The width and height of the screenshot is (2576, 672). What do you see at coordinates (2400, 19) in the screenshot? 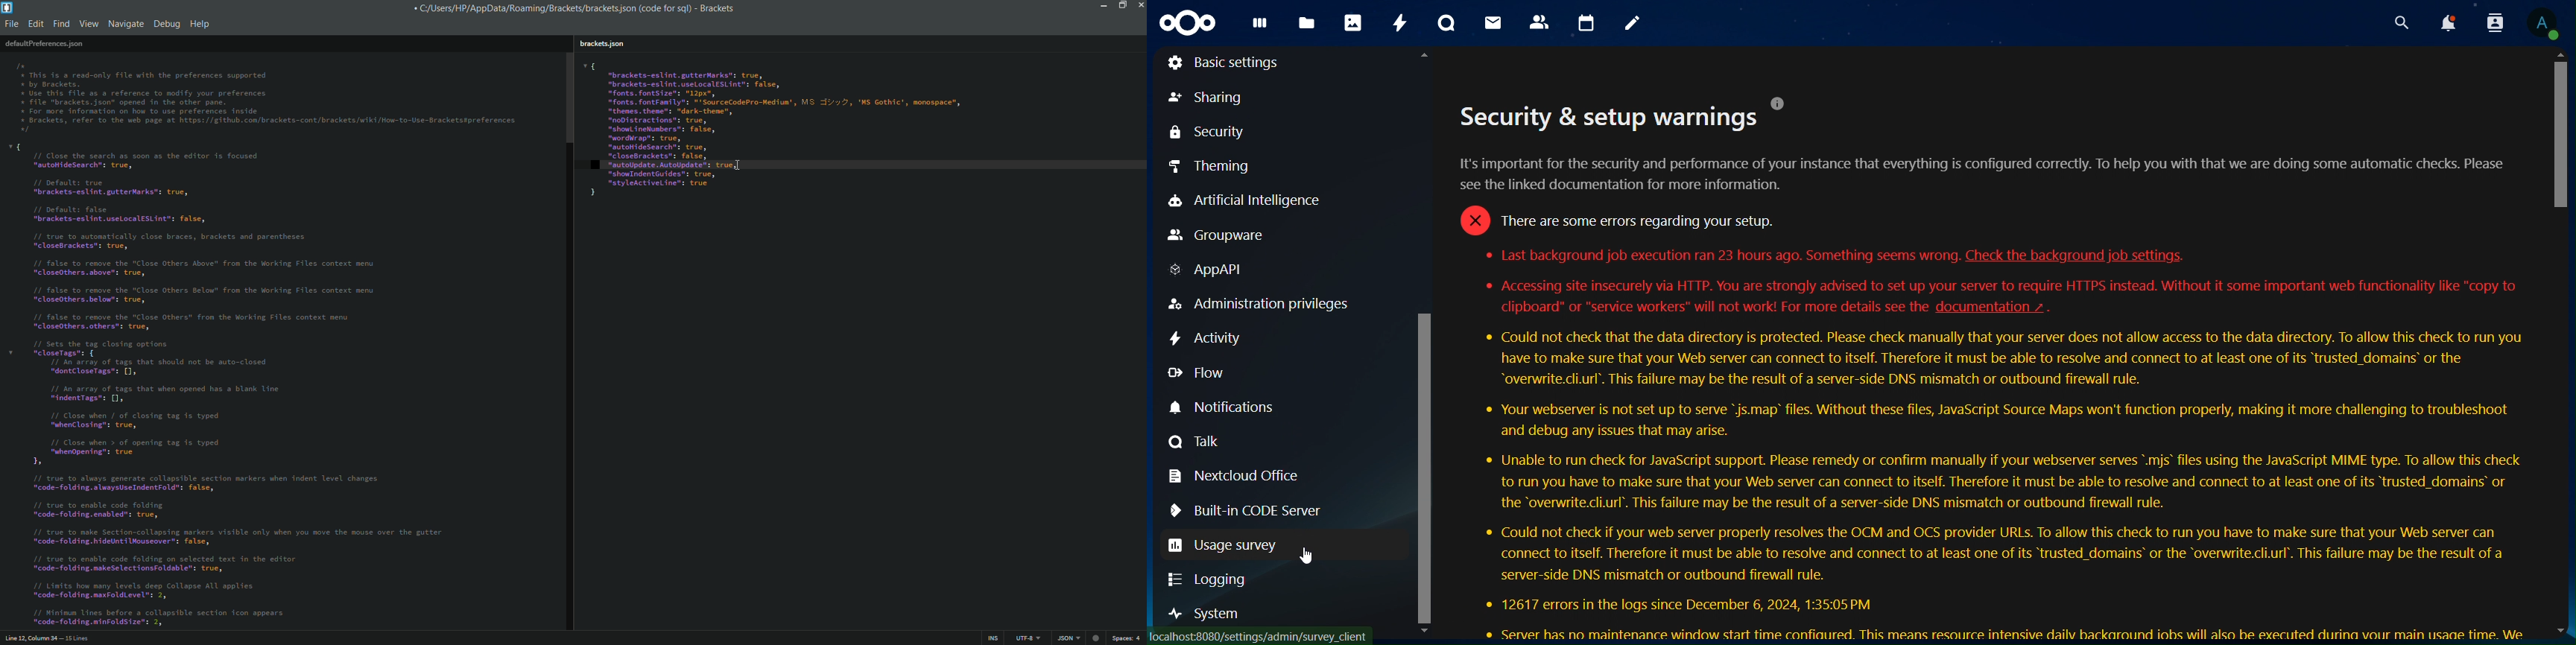
I see `search` at bounding box center [2400, 19].